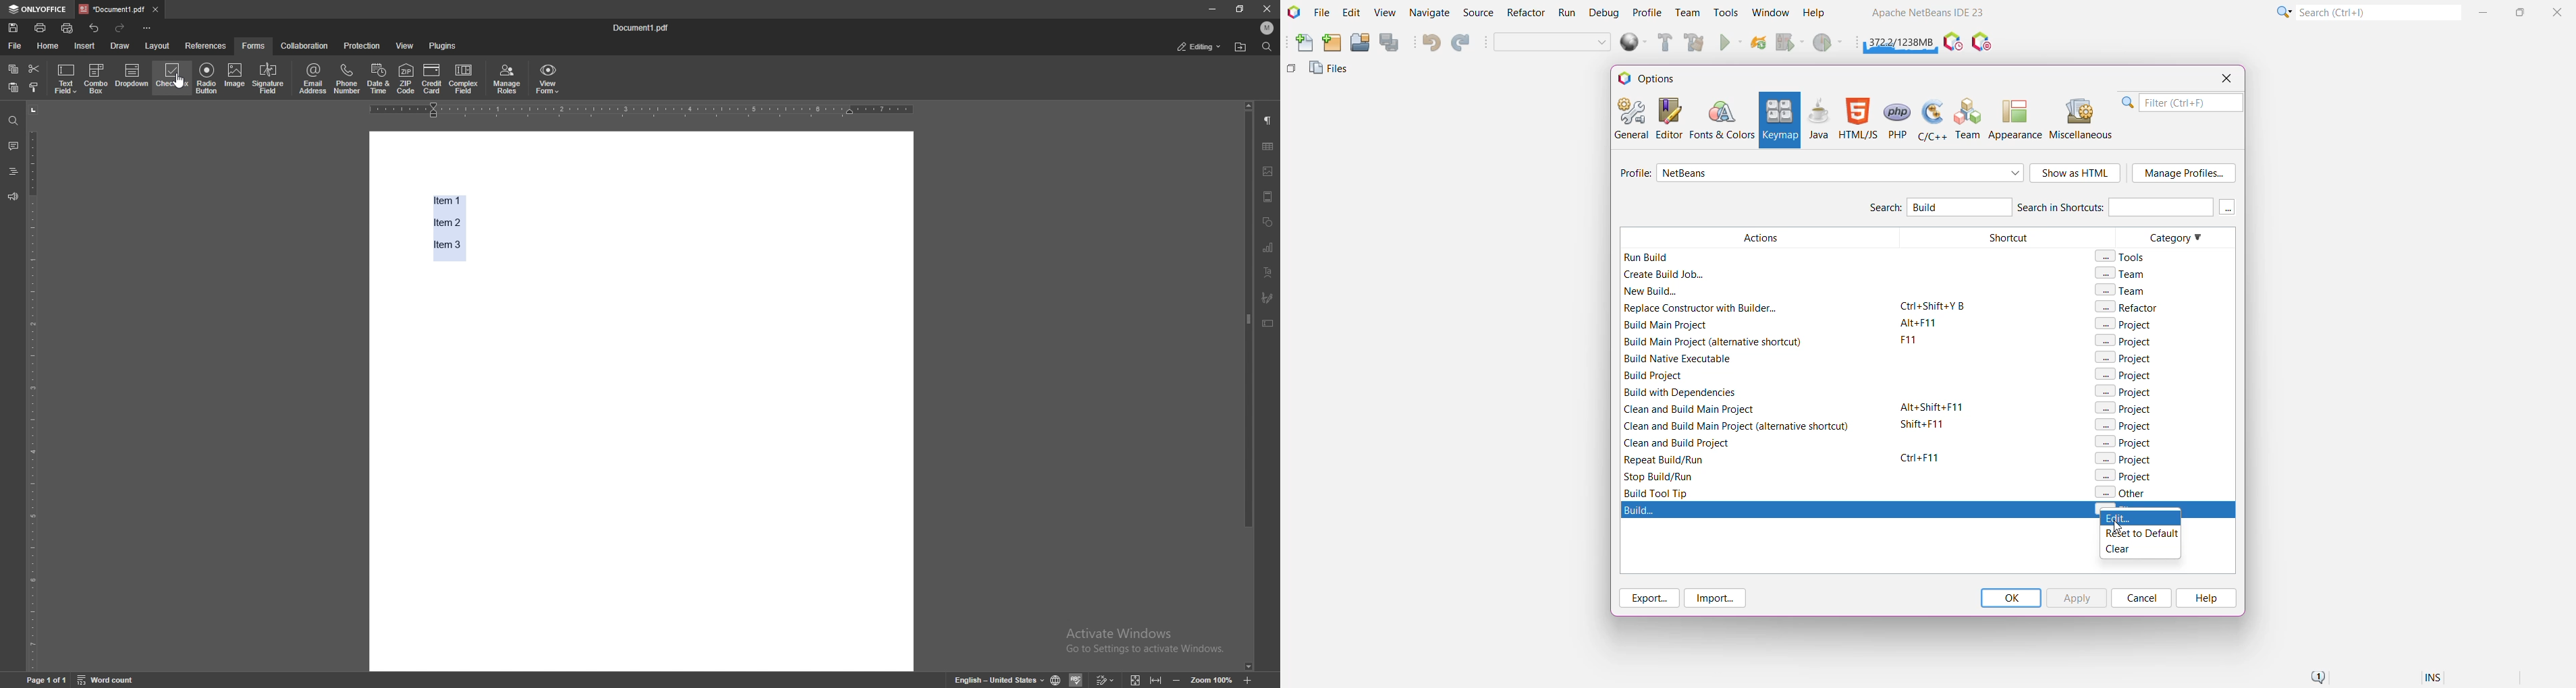 This screenshot has width=2576, height=700. Describe the element at coordinates (121, 45) in the screenshot. I see `draw` at that location.